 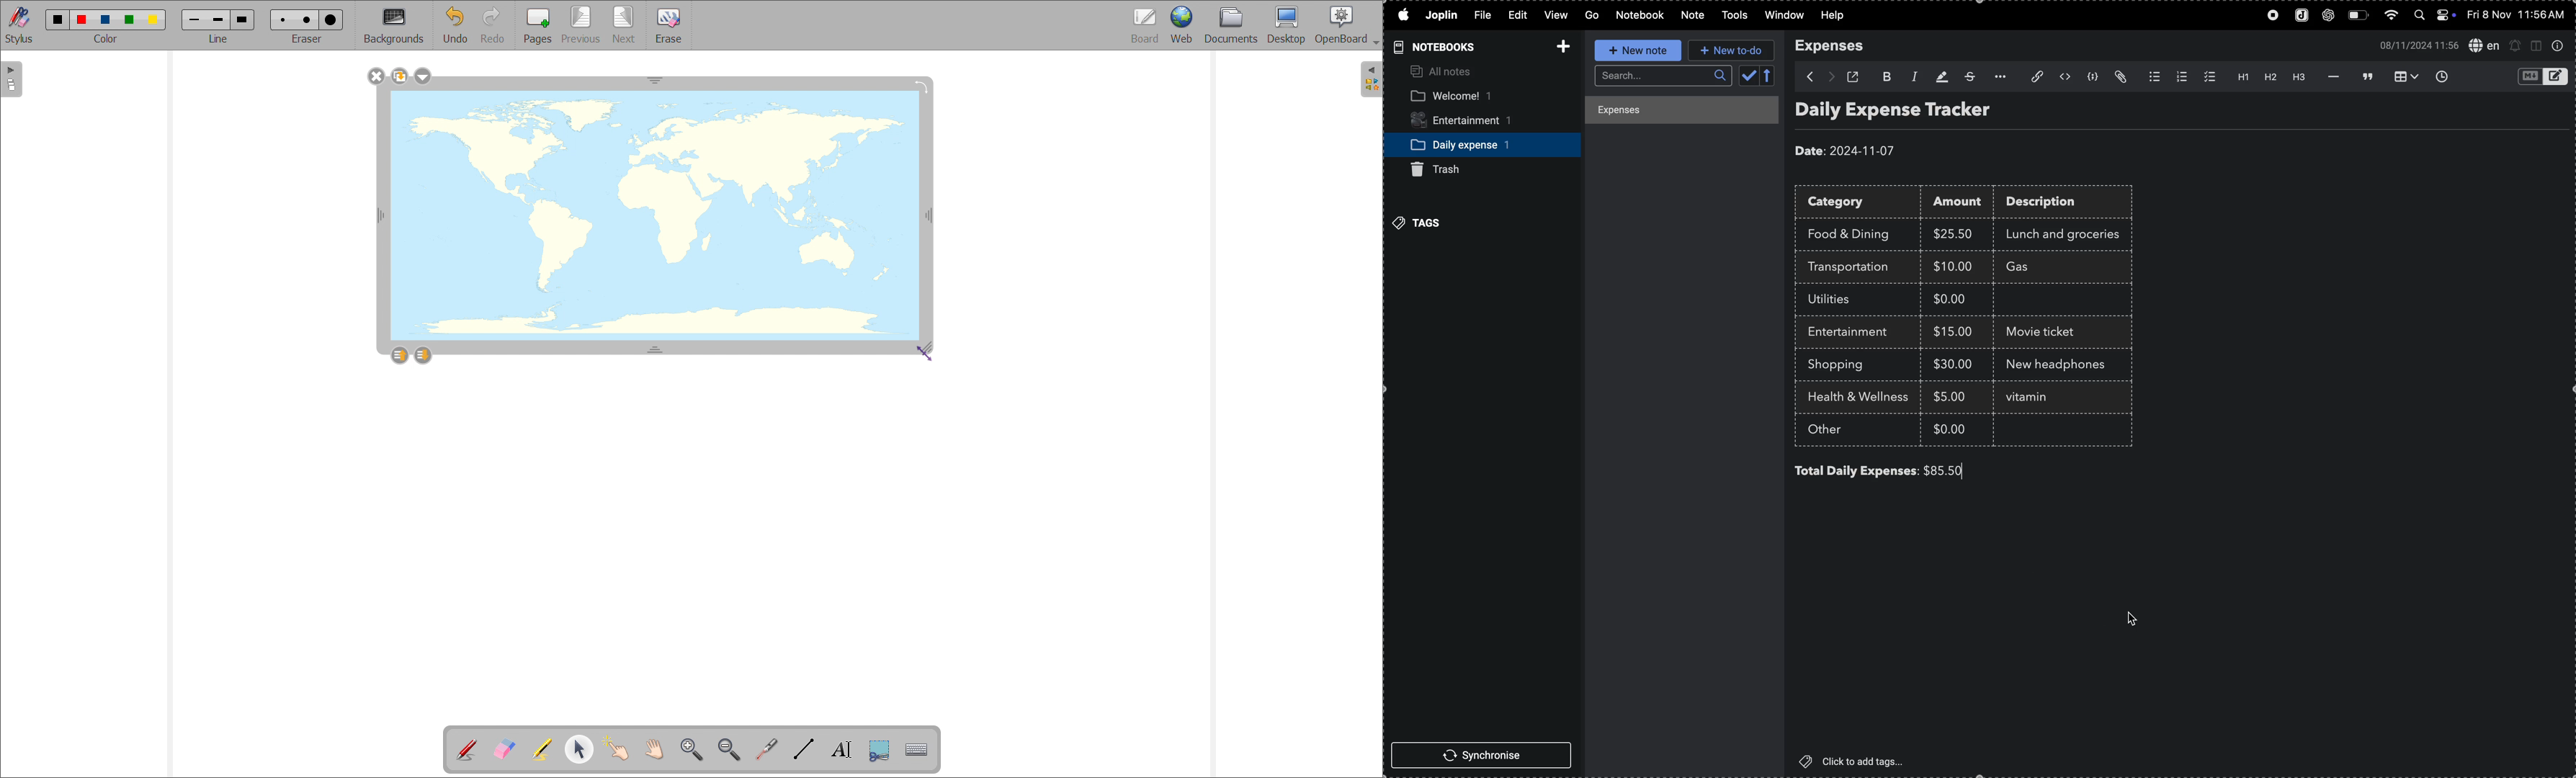 What do you see at coordinates (1853, 332) in the screenshot?
I see `entertainment` at bounding box center [1853, 332].